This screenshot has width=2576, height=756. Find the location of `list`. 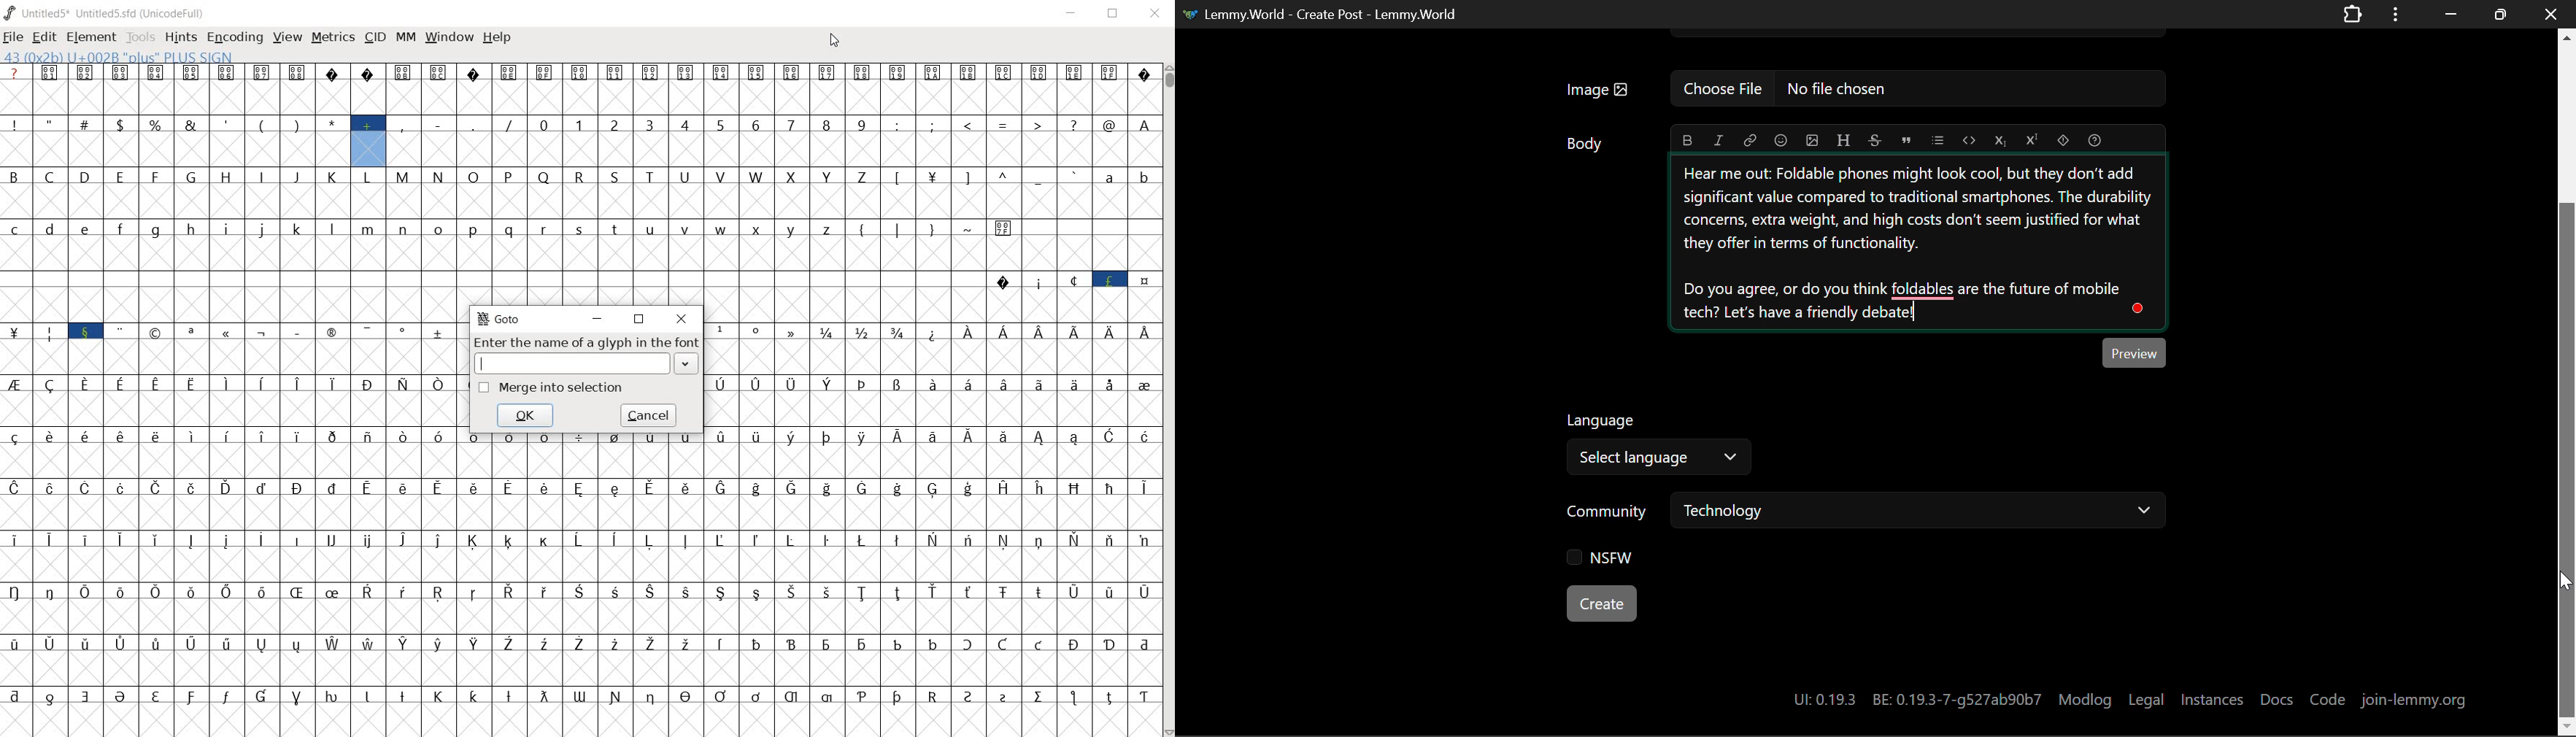

list is located at coordinates (1938, 139).